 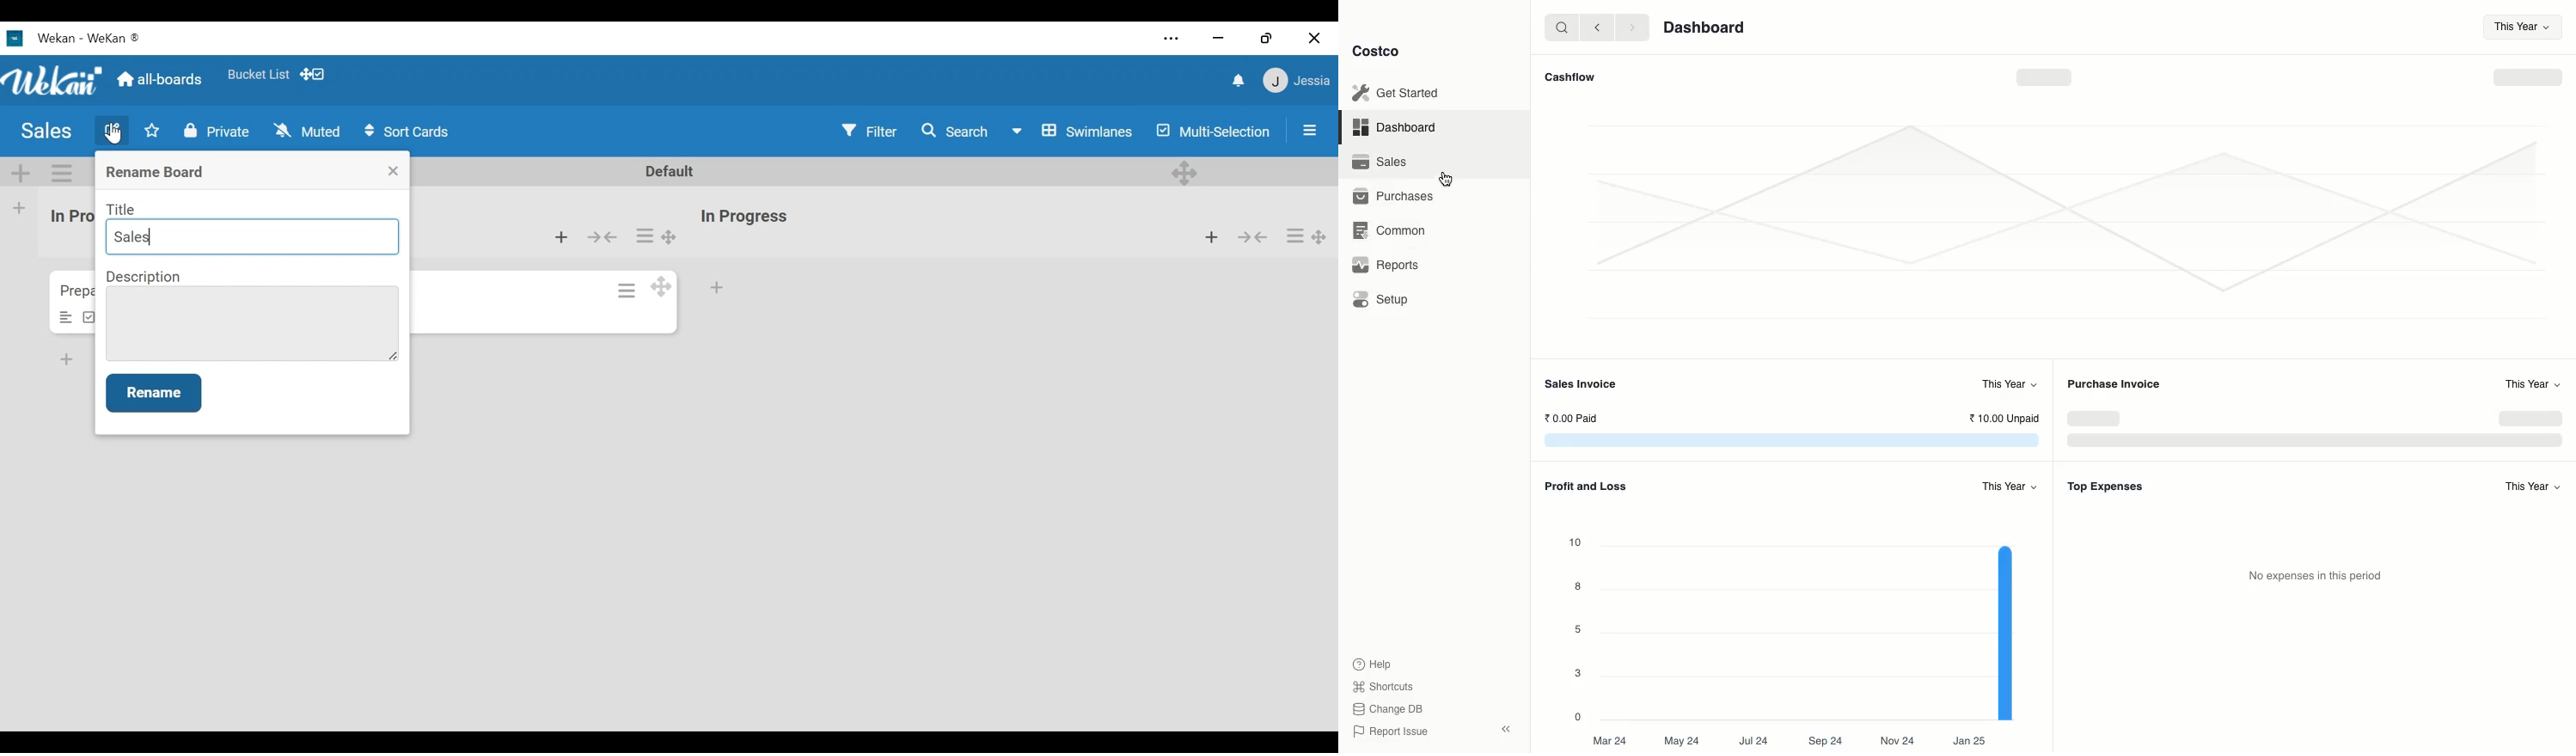 What do you see at coordinates (1251, 236) in the screenshot?
I see `Collapse` at bounding box center [1251, 236].